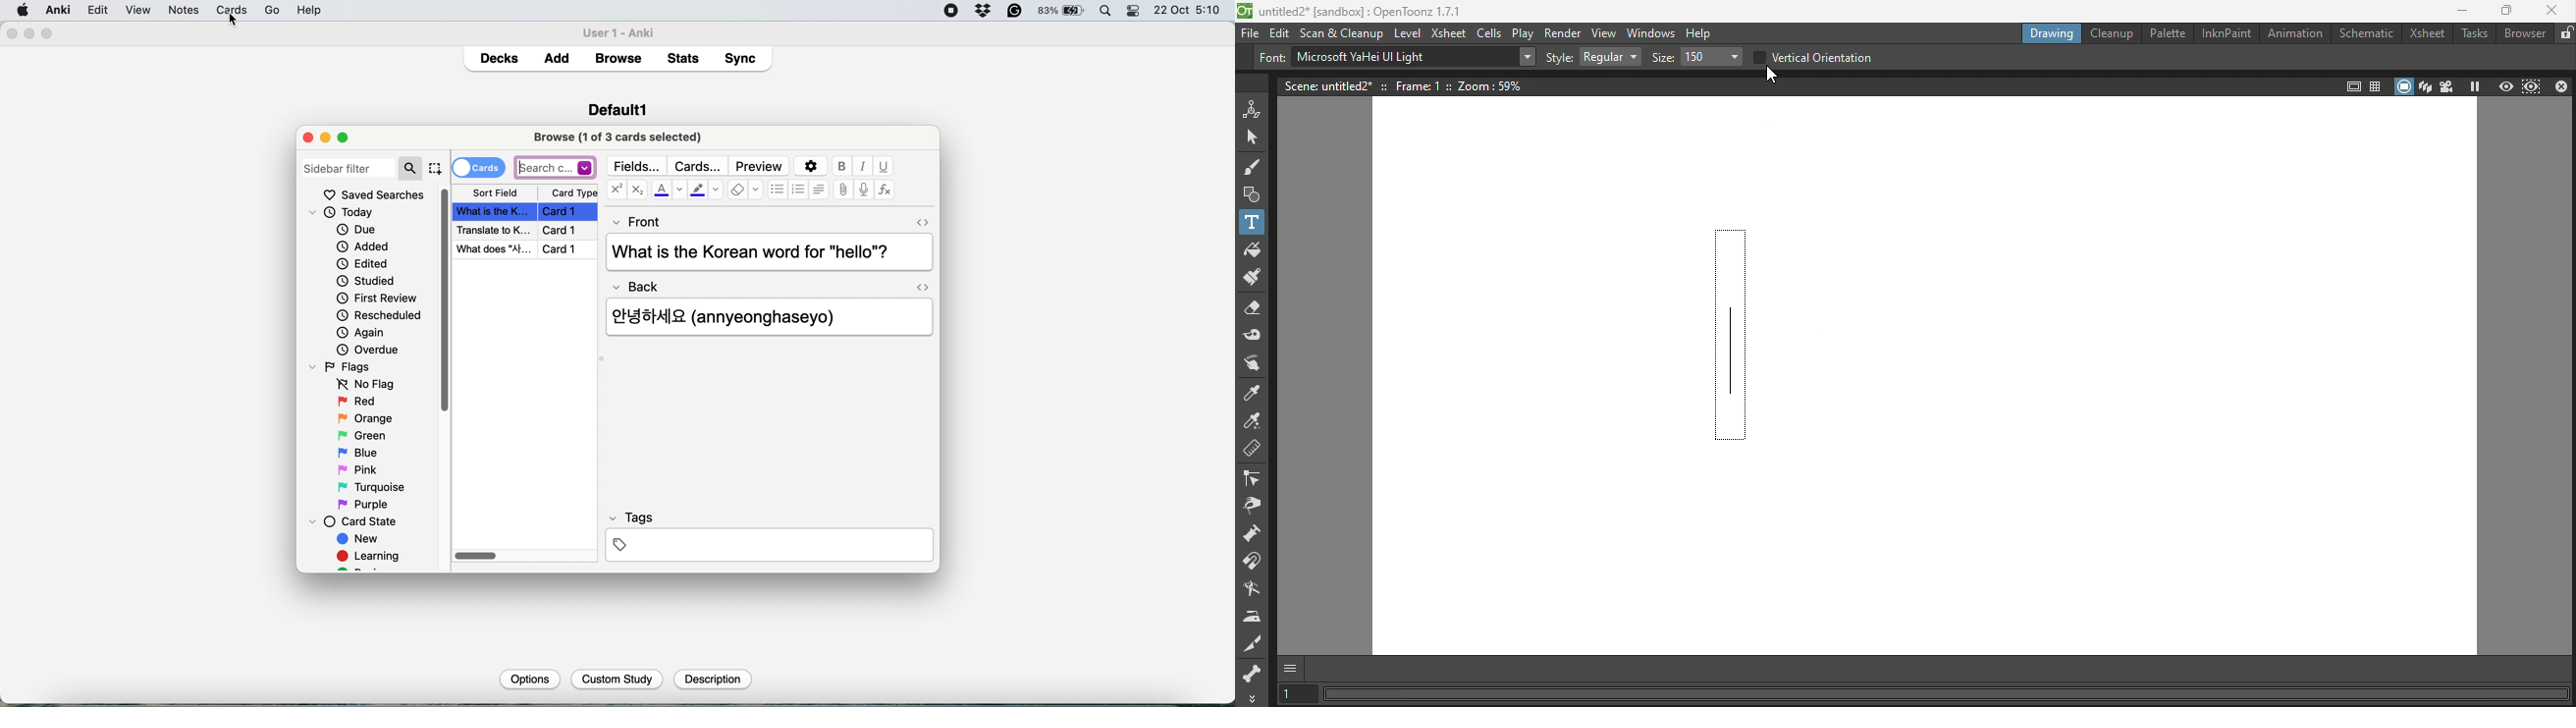 This screenshot has width=2576, height=728. What do you see at coordinates (1649, 32) in the screenshot?
I see `Windows` at bounding box center [1649, 32].